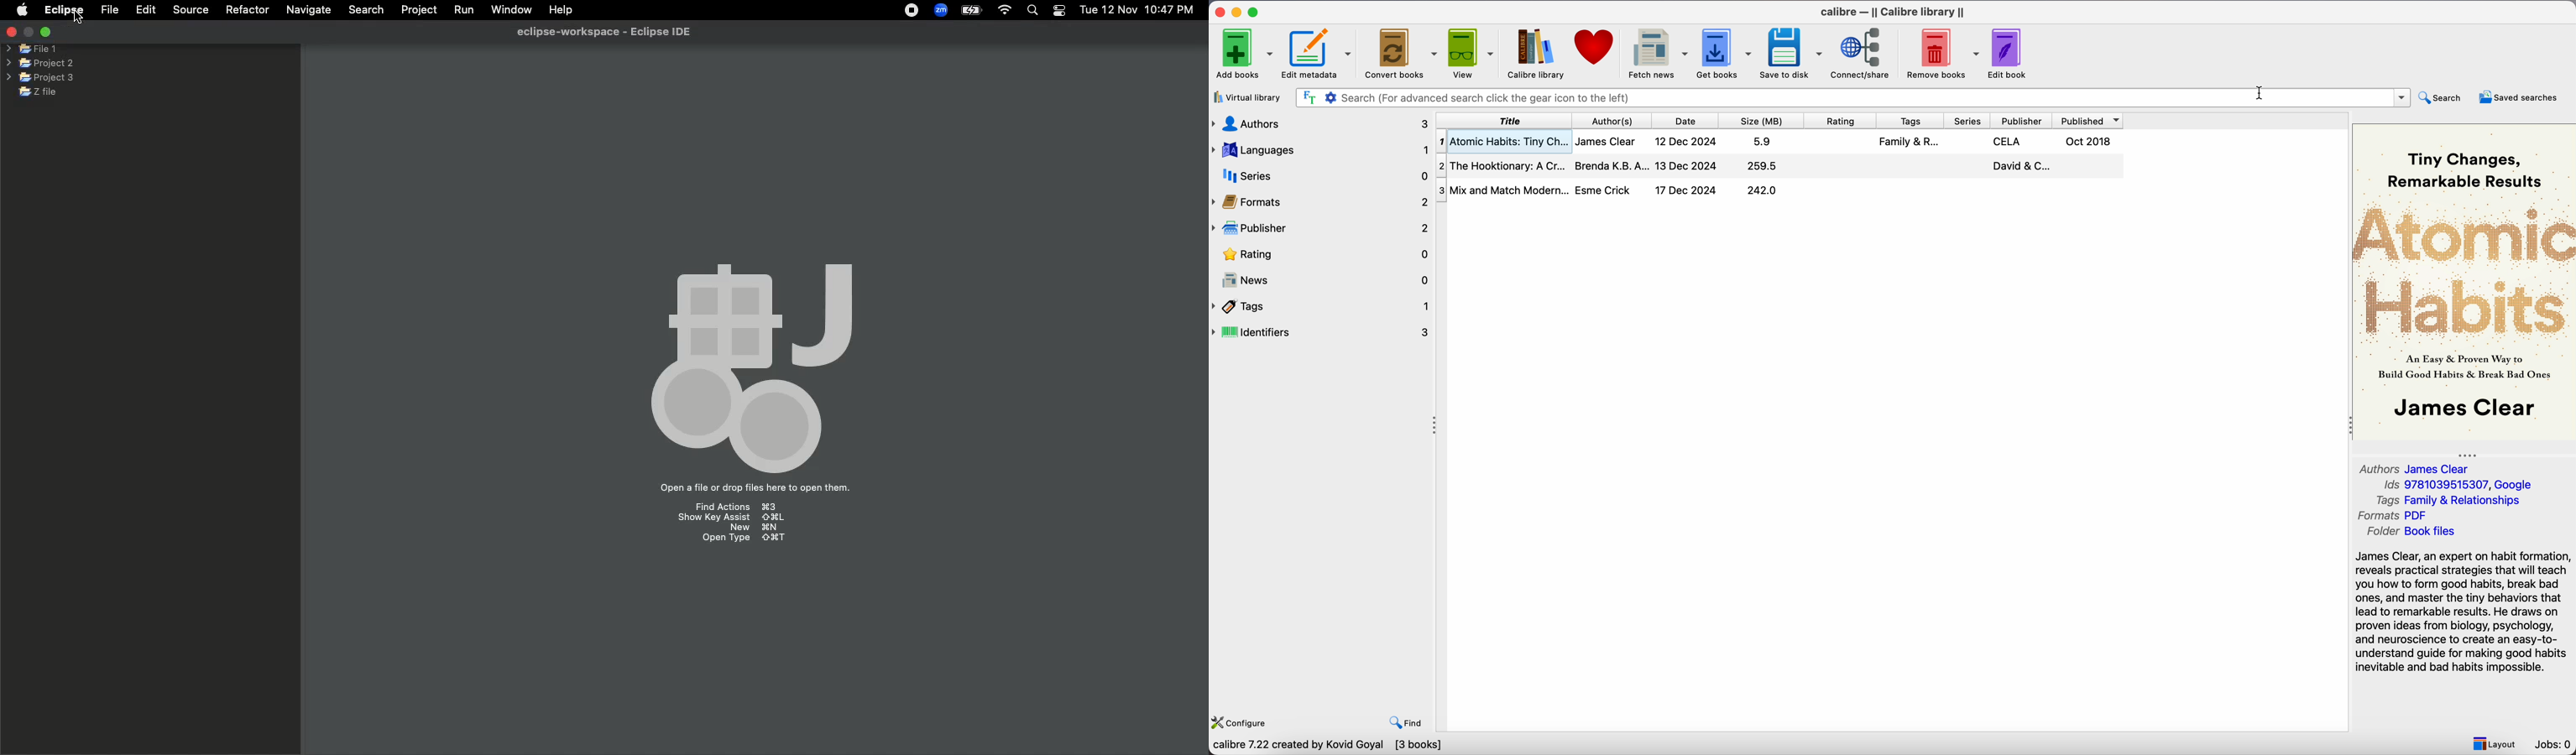 The image size is (2576, 756). What do you see at coordinates (1247, 98) in the screenshot?
I see `virtual library` at bounding box center [1247, 98].